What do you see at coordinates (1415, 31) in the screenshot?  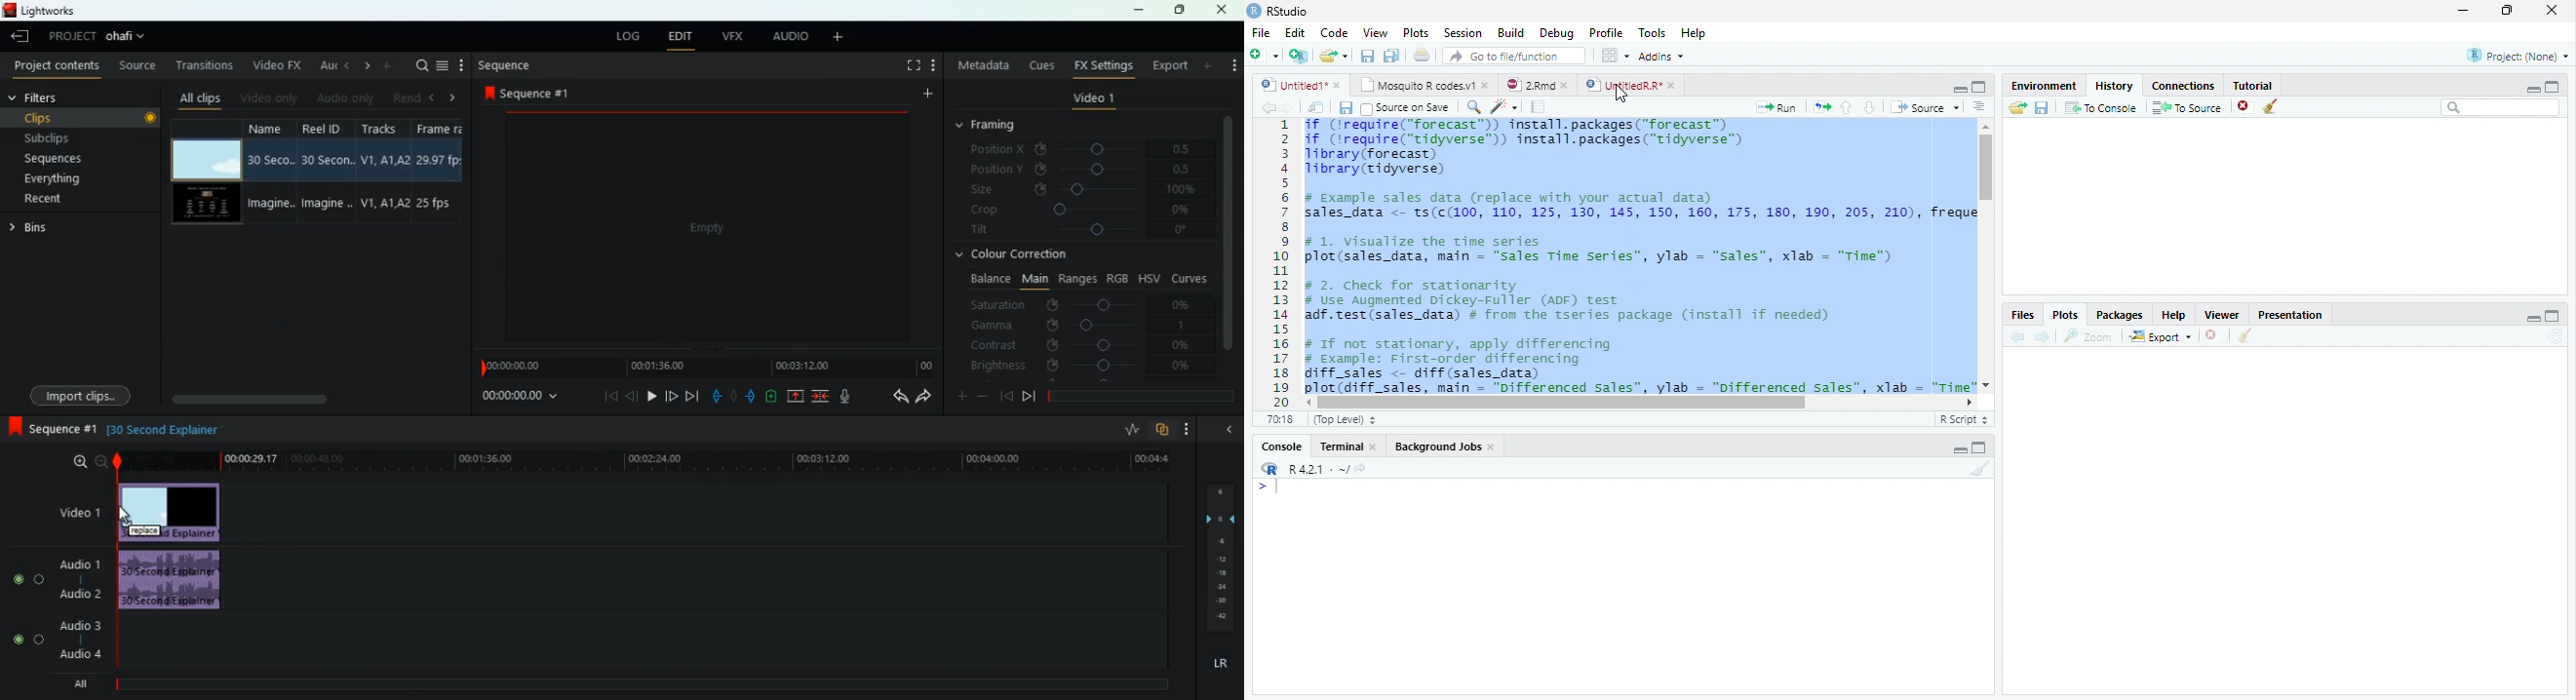 I see `Plots` at bounding box center [1415, 31].